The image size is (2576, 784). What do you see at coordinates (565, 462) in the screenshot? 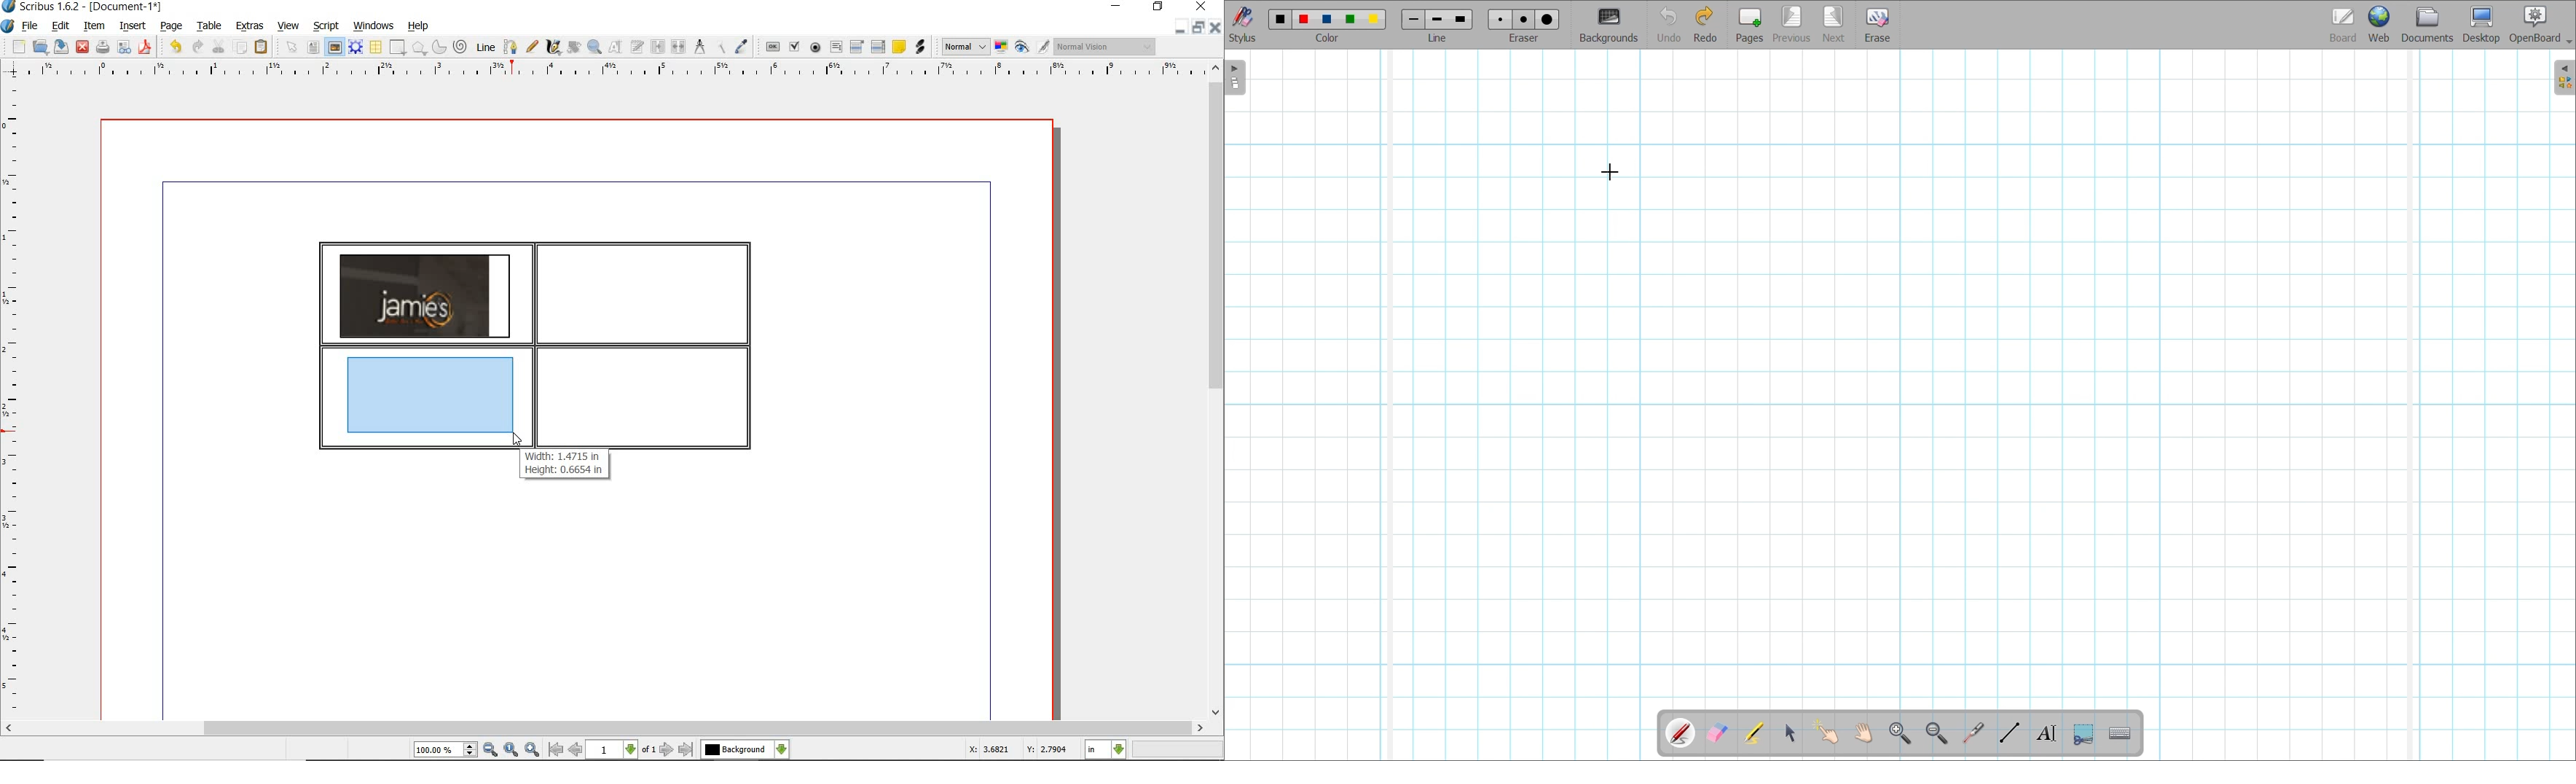
I see `Width: 1.4715 in Height: 0.6654 in` at bounding box center [565, 462].